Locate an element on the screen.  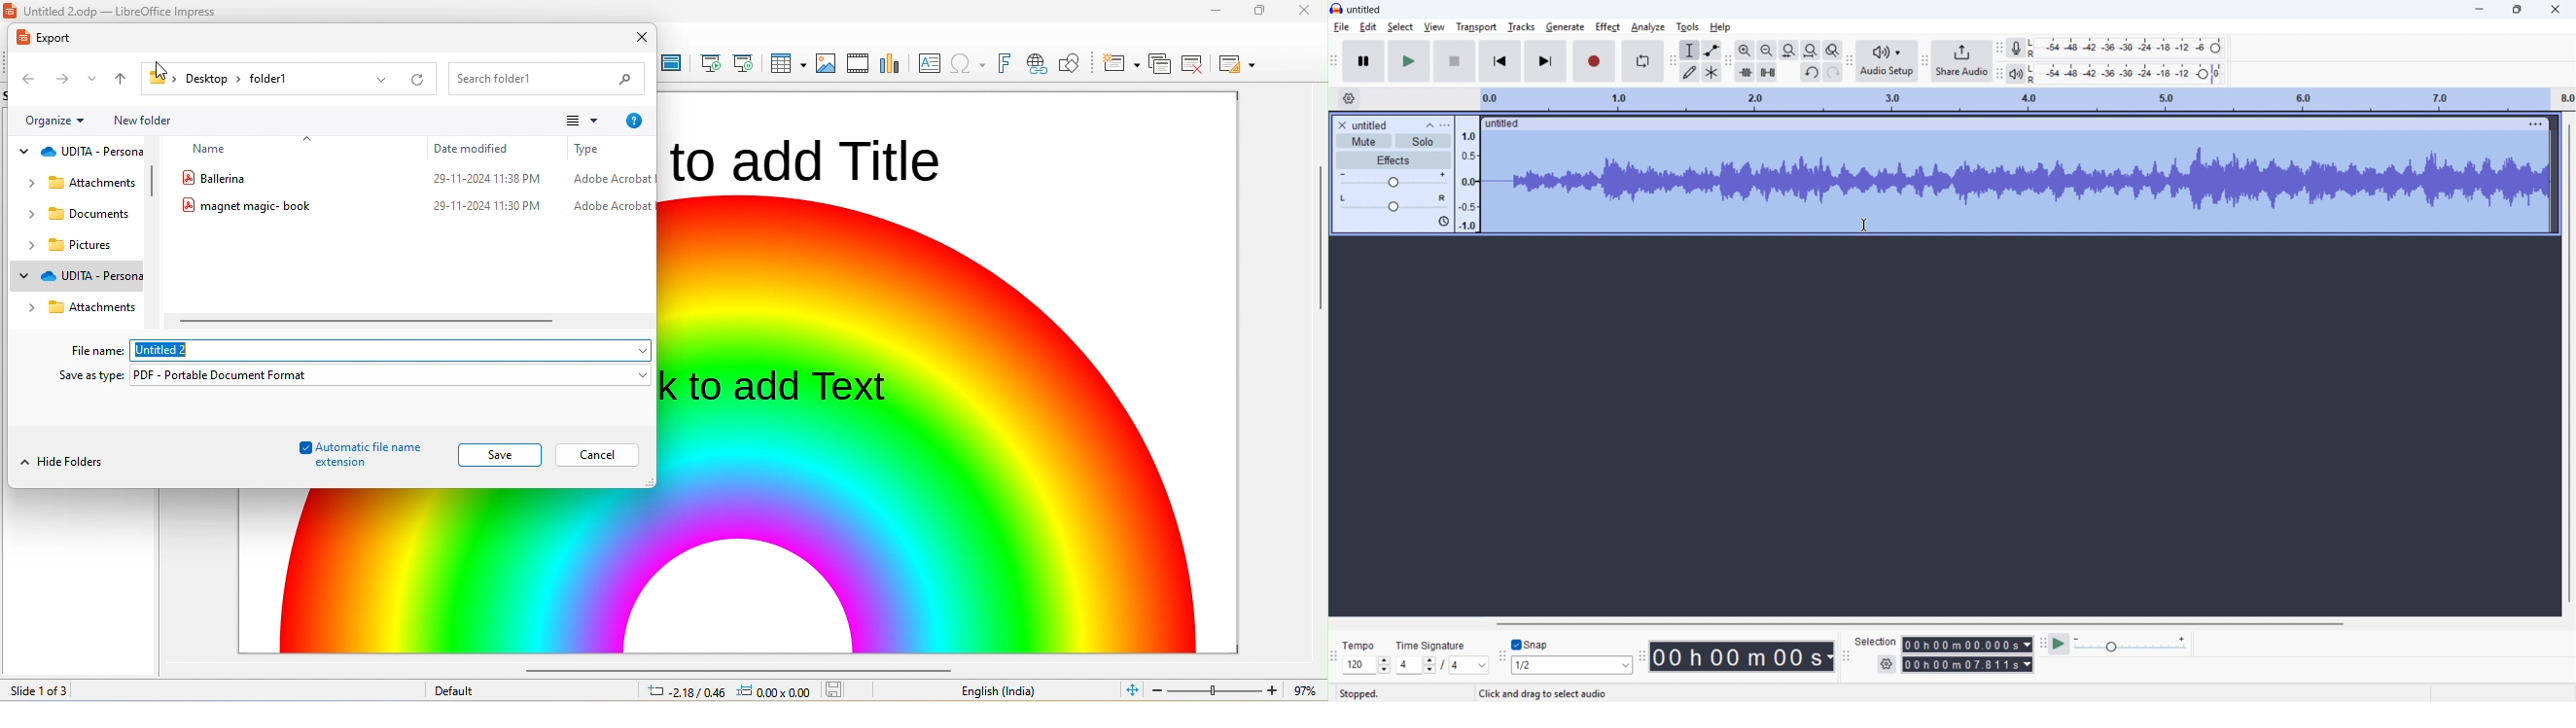
fontwork text is located at coordinates (1003, 61).